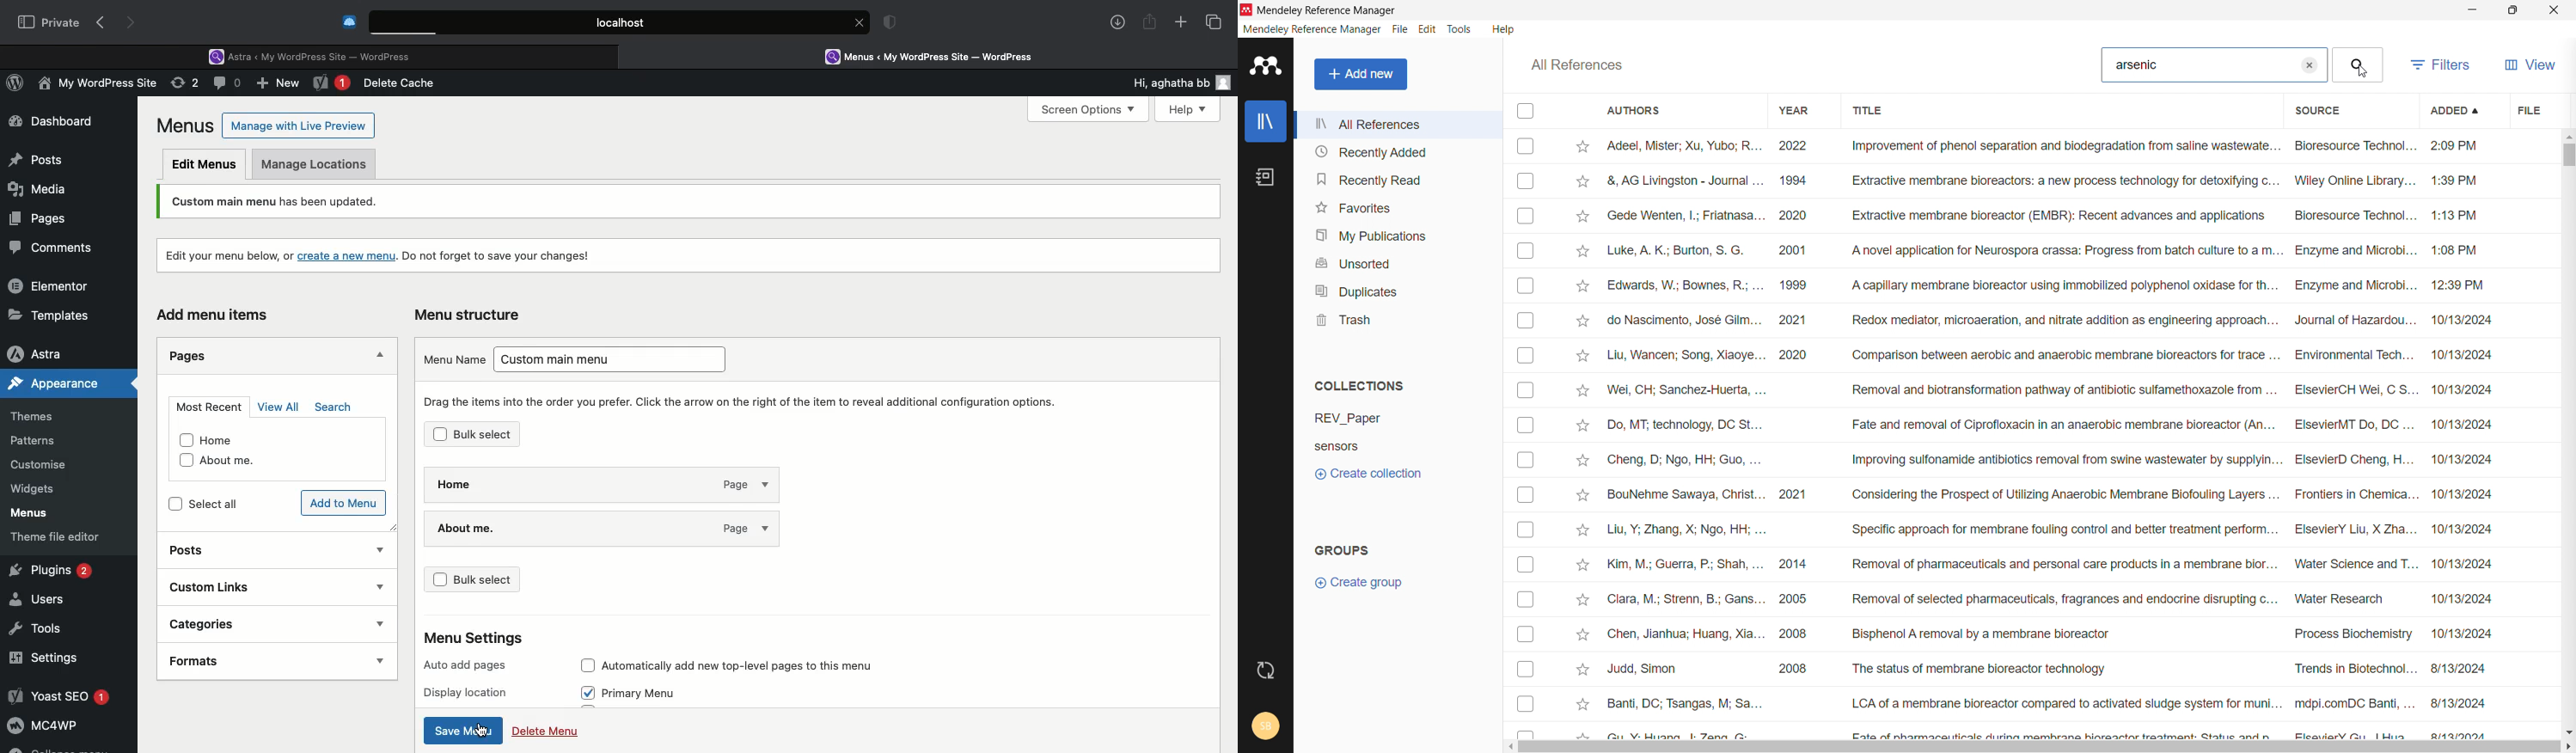  I want to click on library, so click(1266, 121).